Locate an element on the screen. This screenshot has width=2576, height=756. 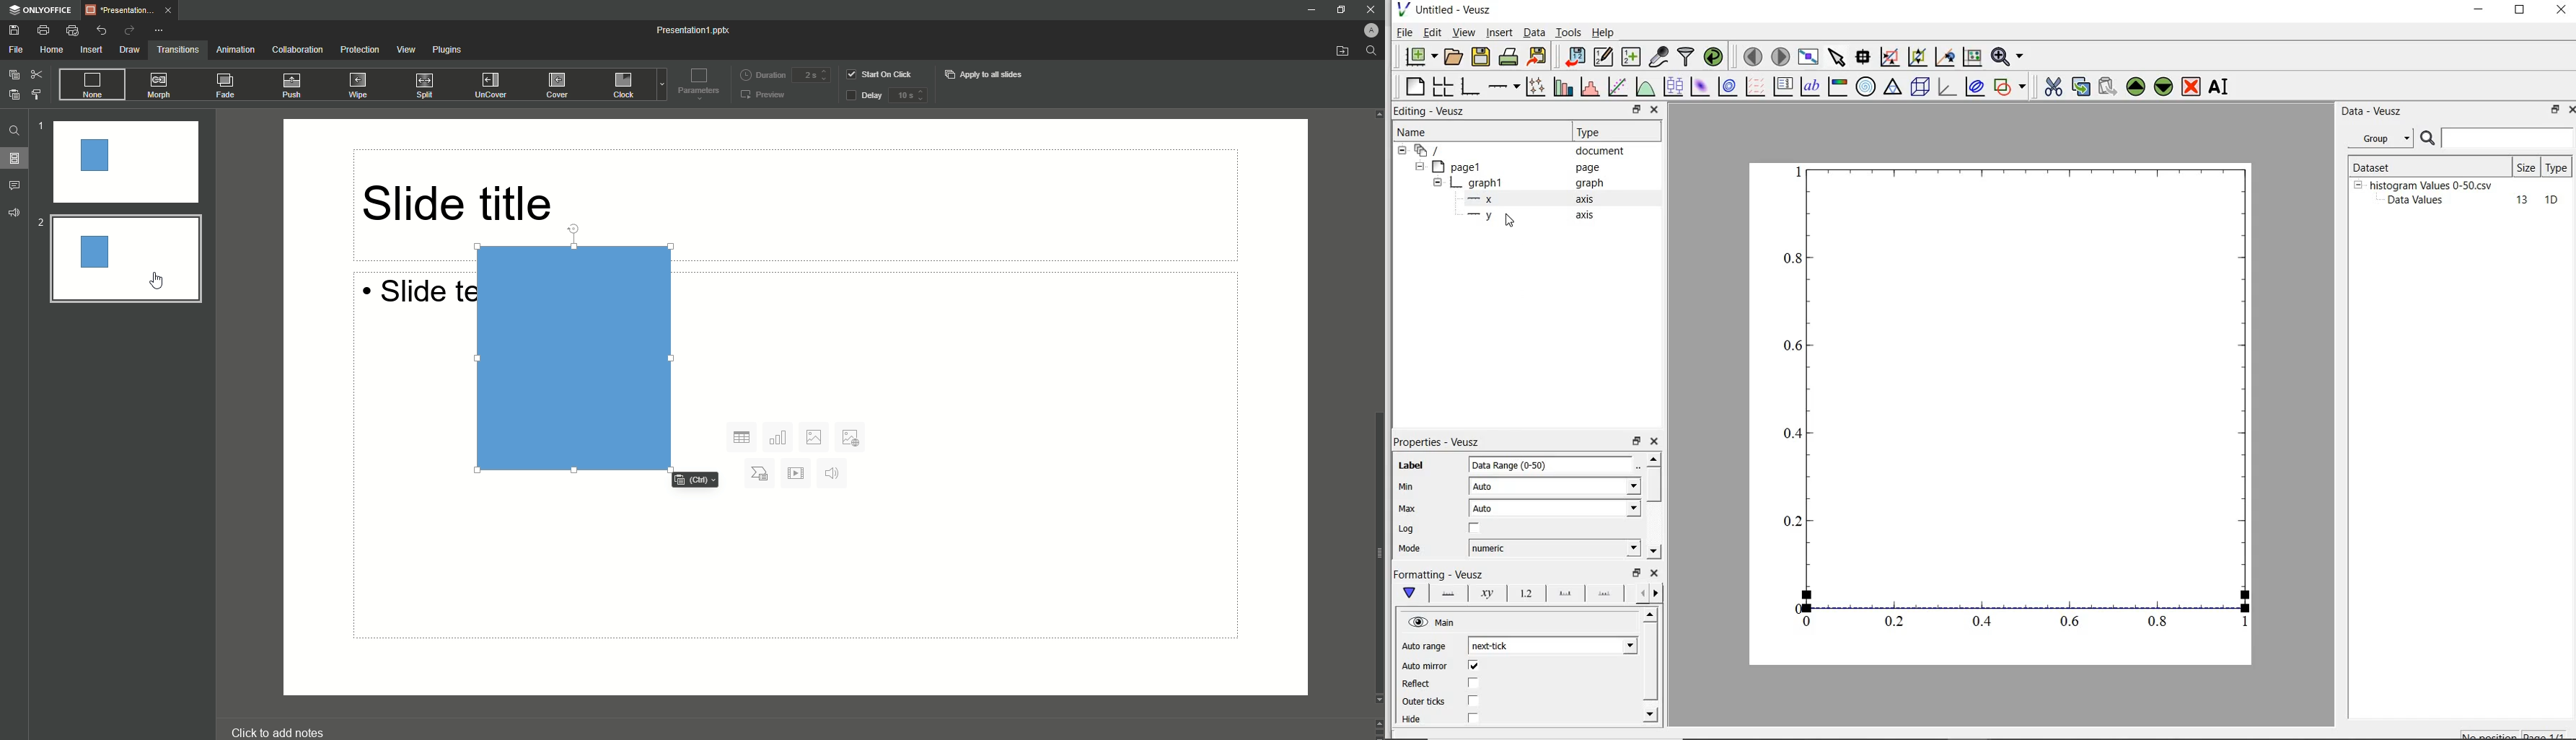
create new datasets using ranges, parametrically or as functions of existing datasets is located at coordinates (1633, 55).